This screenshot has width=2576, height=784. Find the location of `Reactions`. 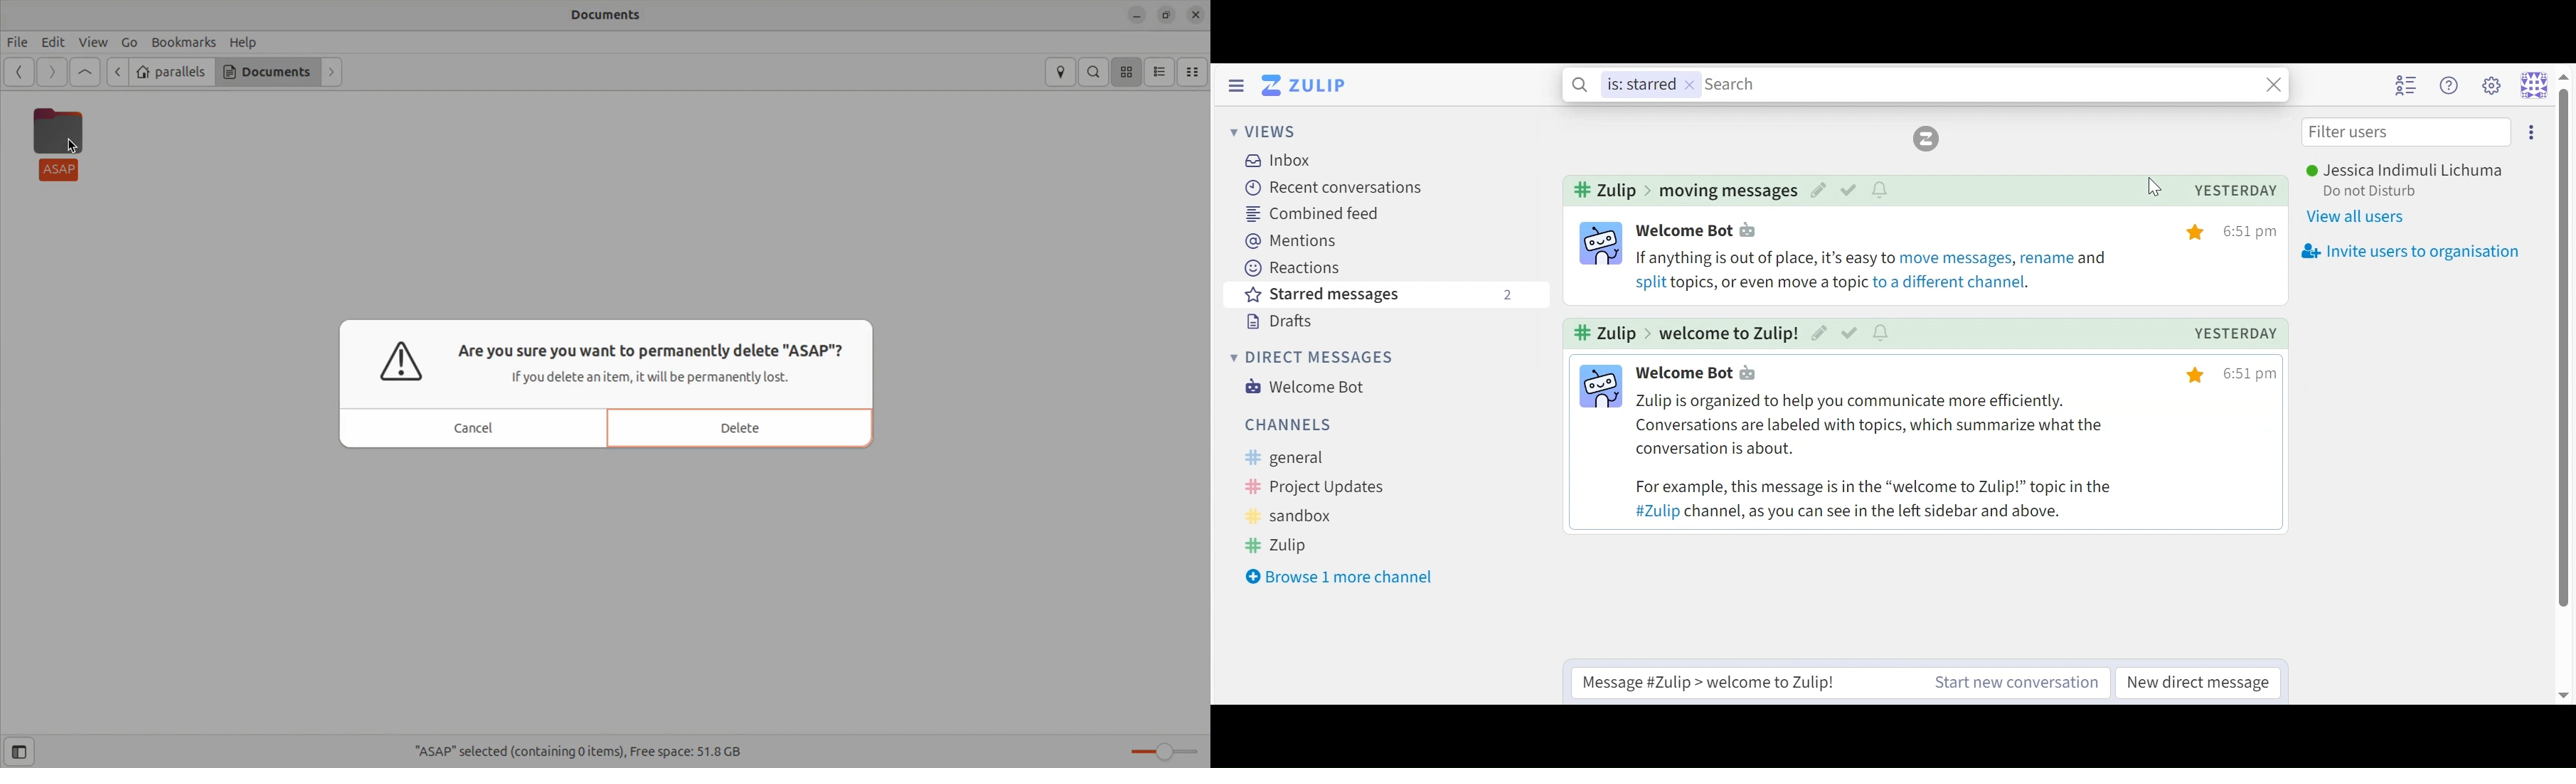

Reactions is located at coordinates (1295, 269).